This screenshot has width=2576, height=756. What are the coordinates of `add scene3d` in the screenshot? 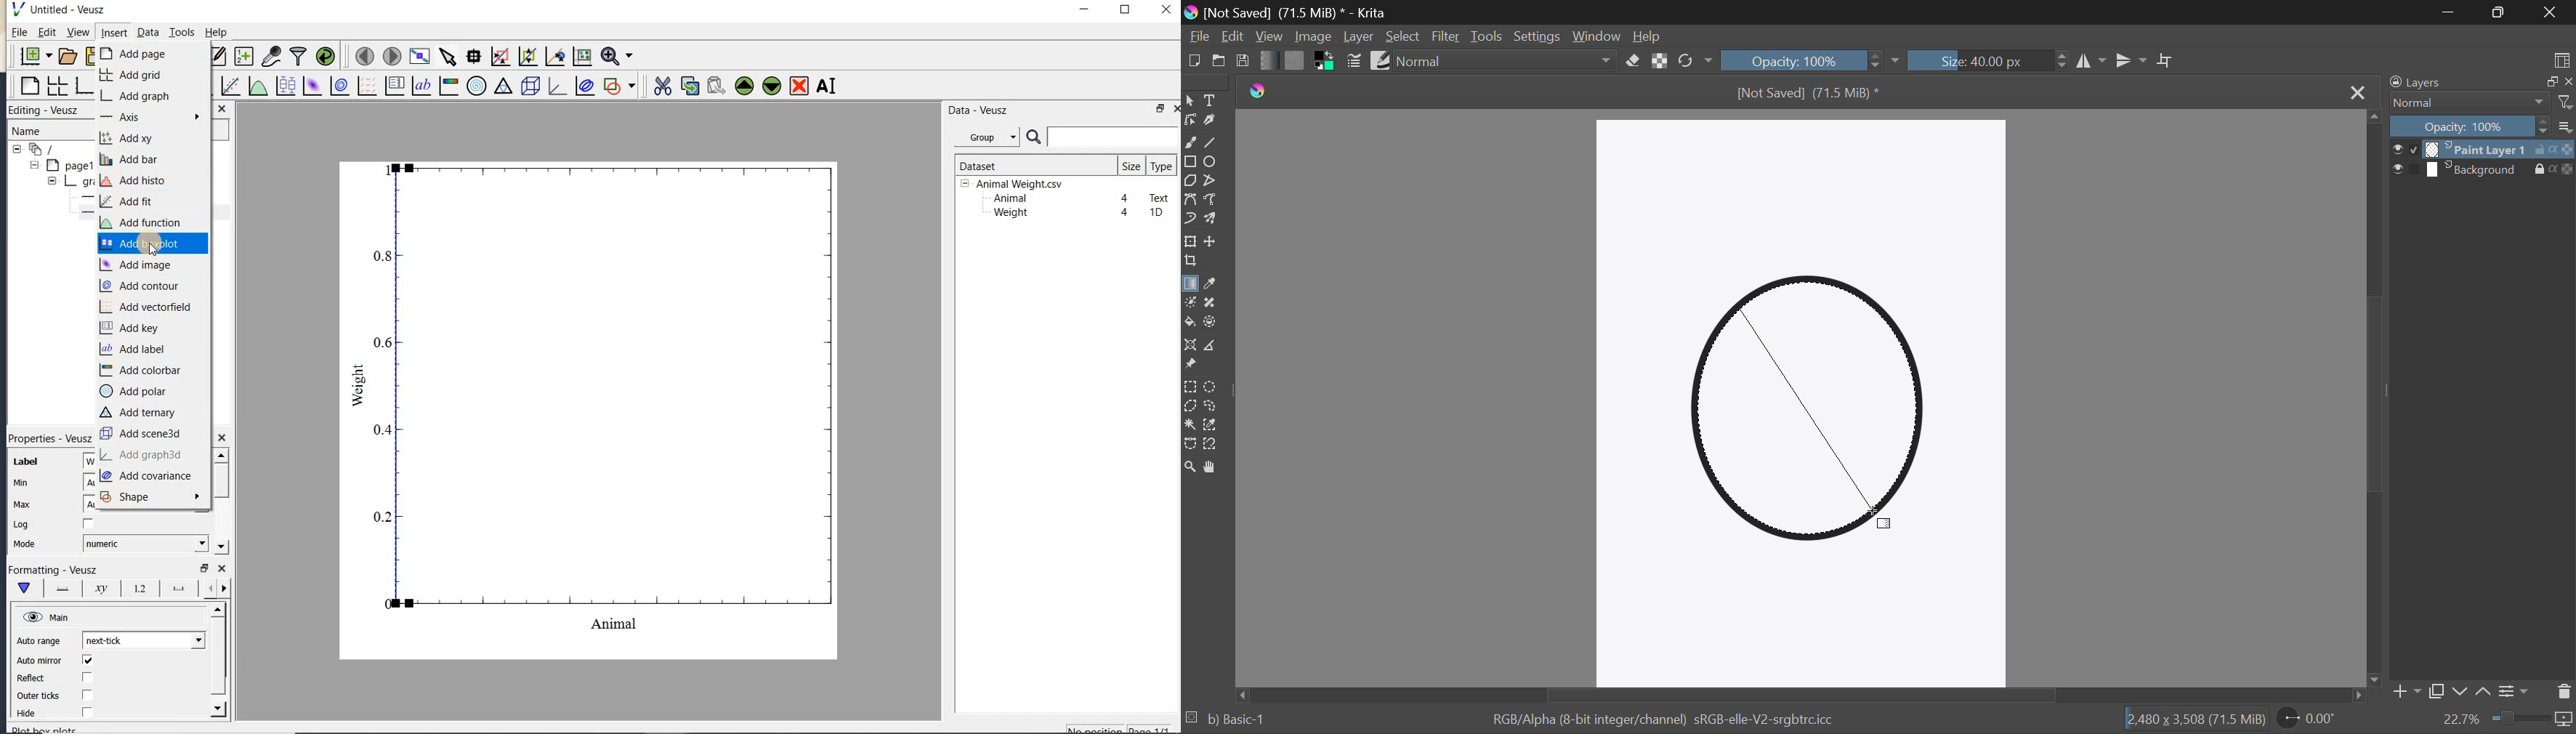 It's located at (143, 434).